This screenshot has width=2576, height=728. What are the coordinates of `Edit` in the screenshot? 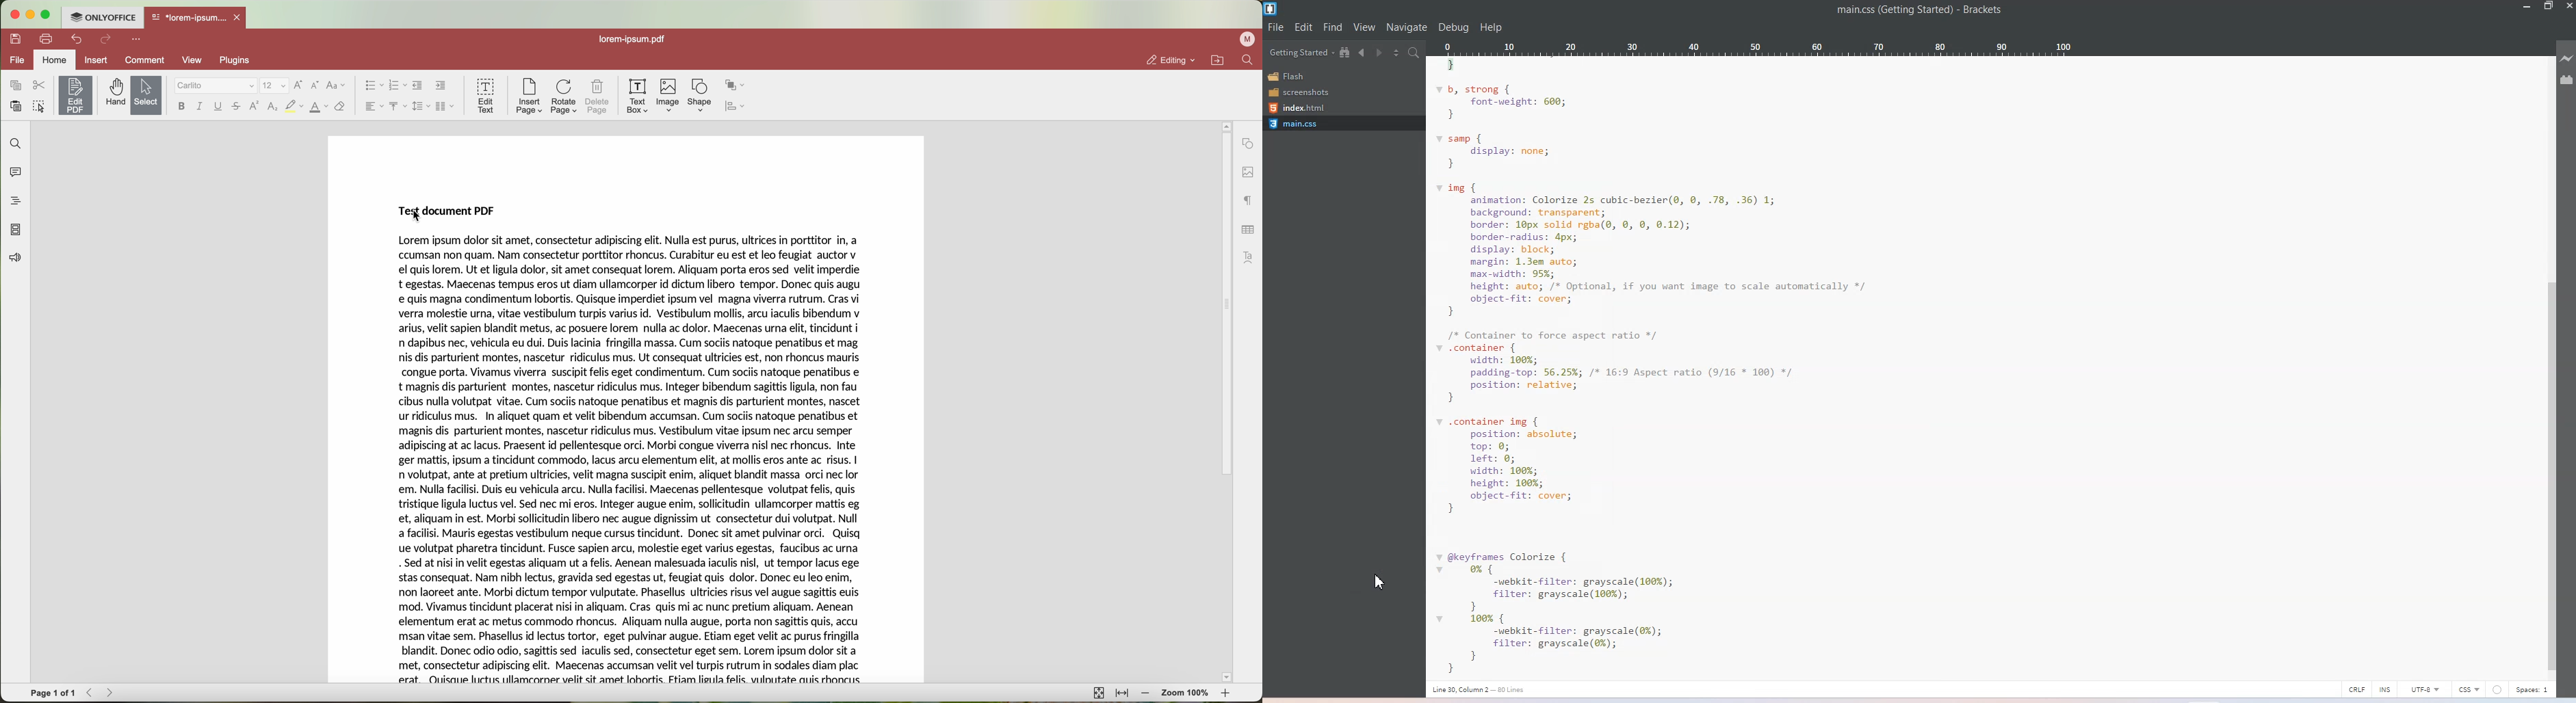 It's located at (1304, 27).